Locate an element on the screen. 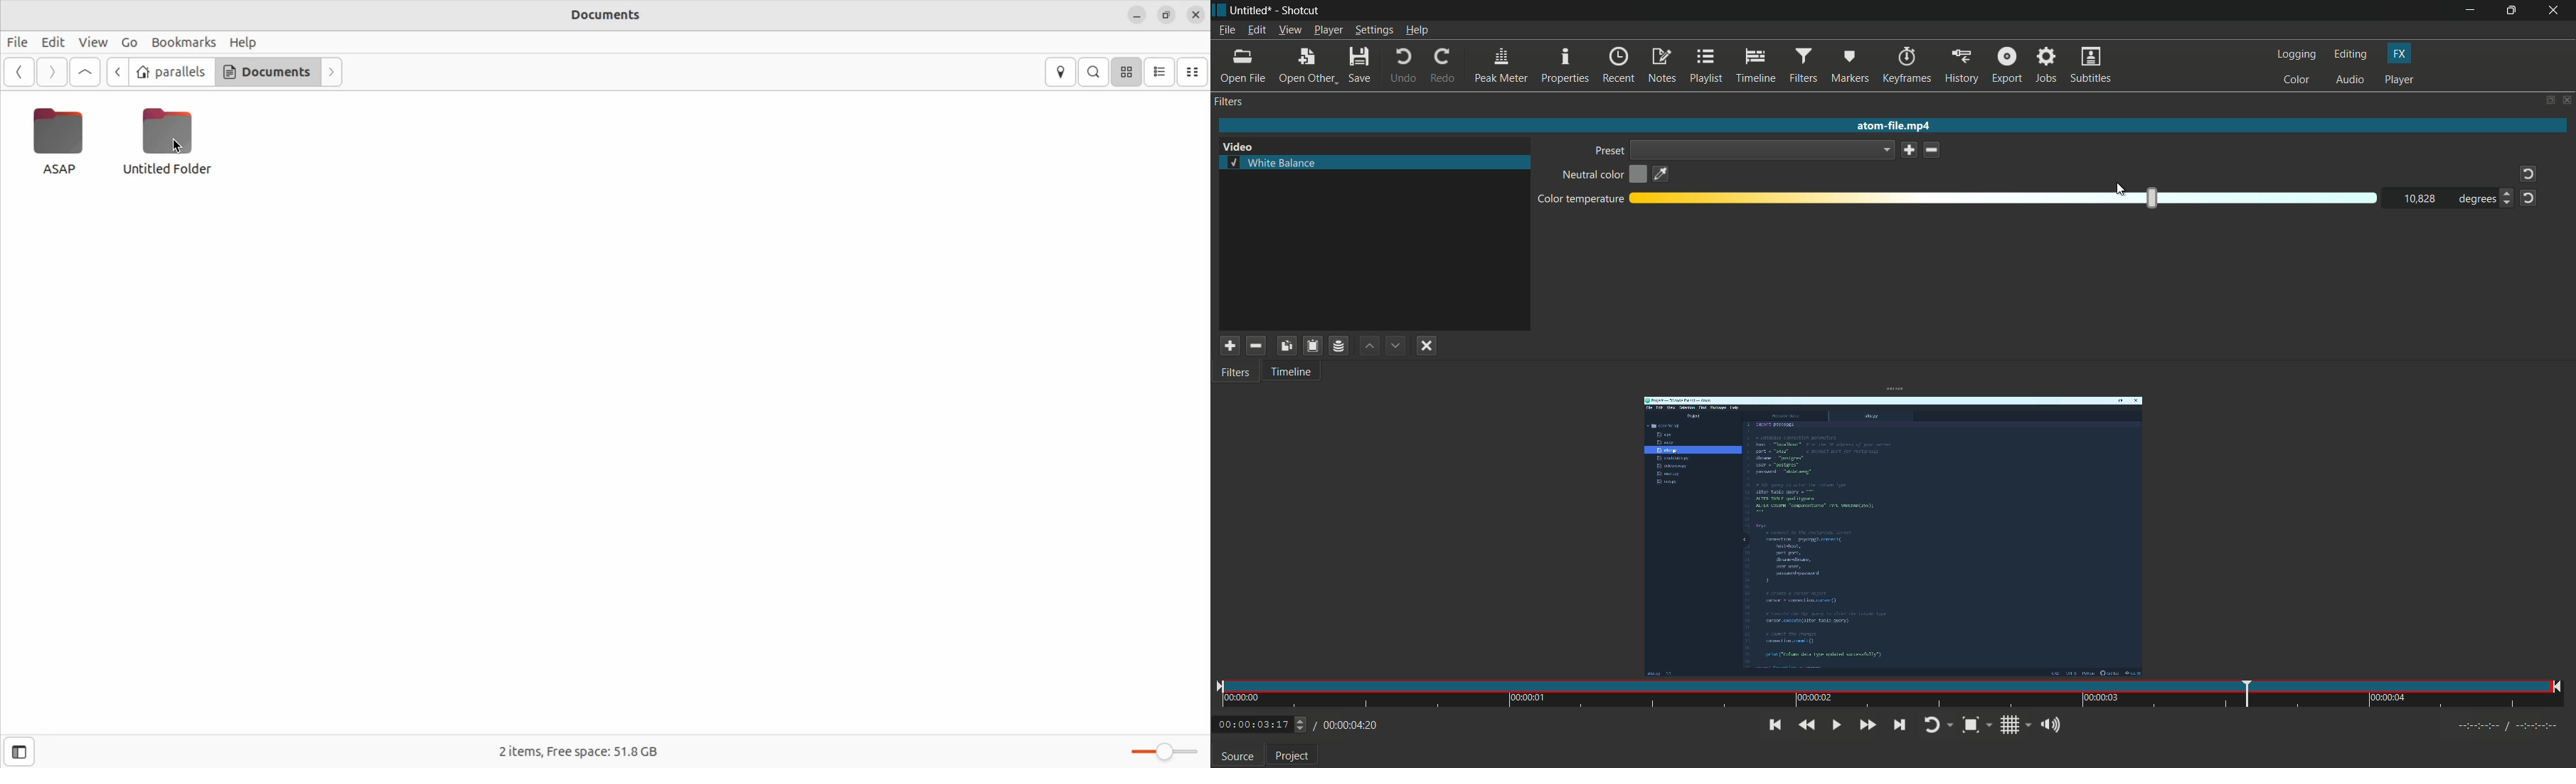  fx is located at coordinates (2399, 54).